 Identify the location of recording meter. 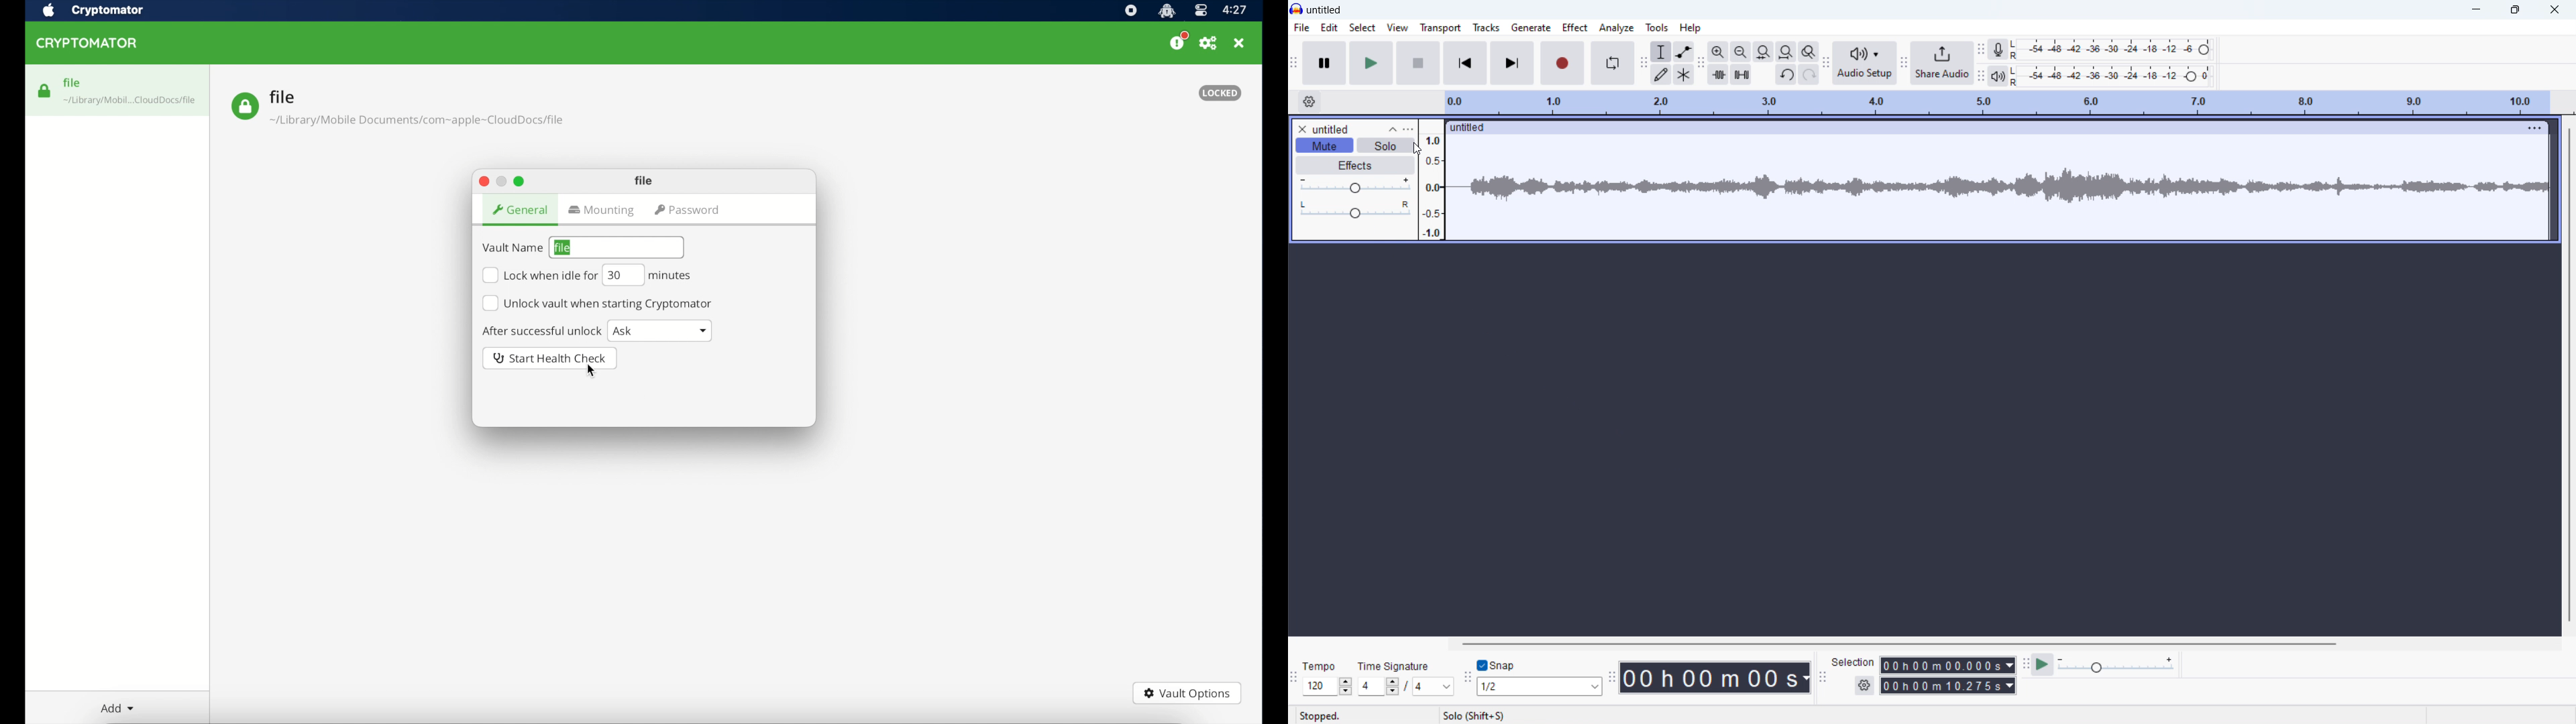
(1999, 50).